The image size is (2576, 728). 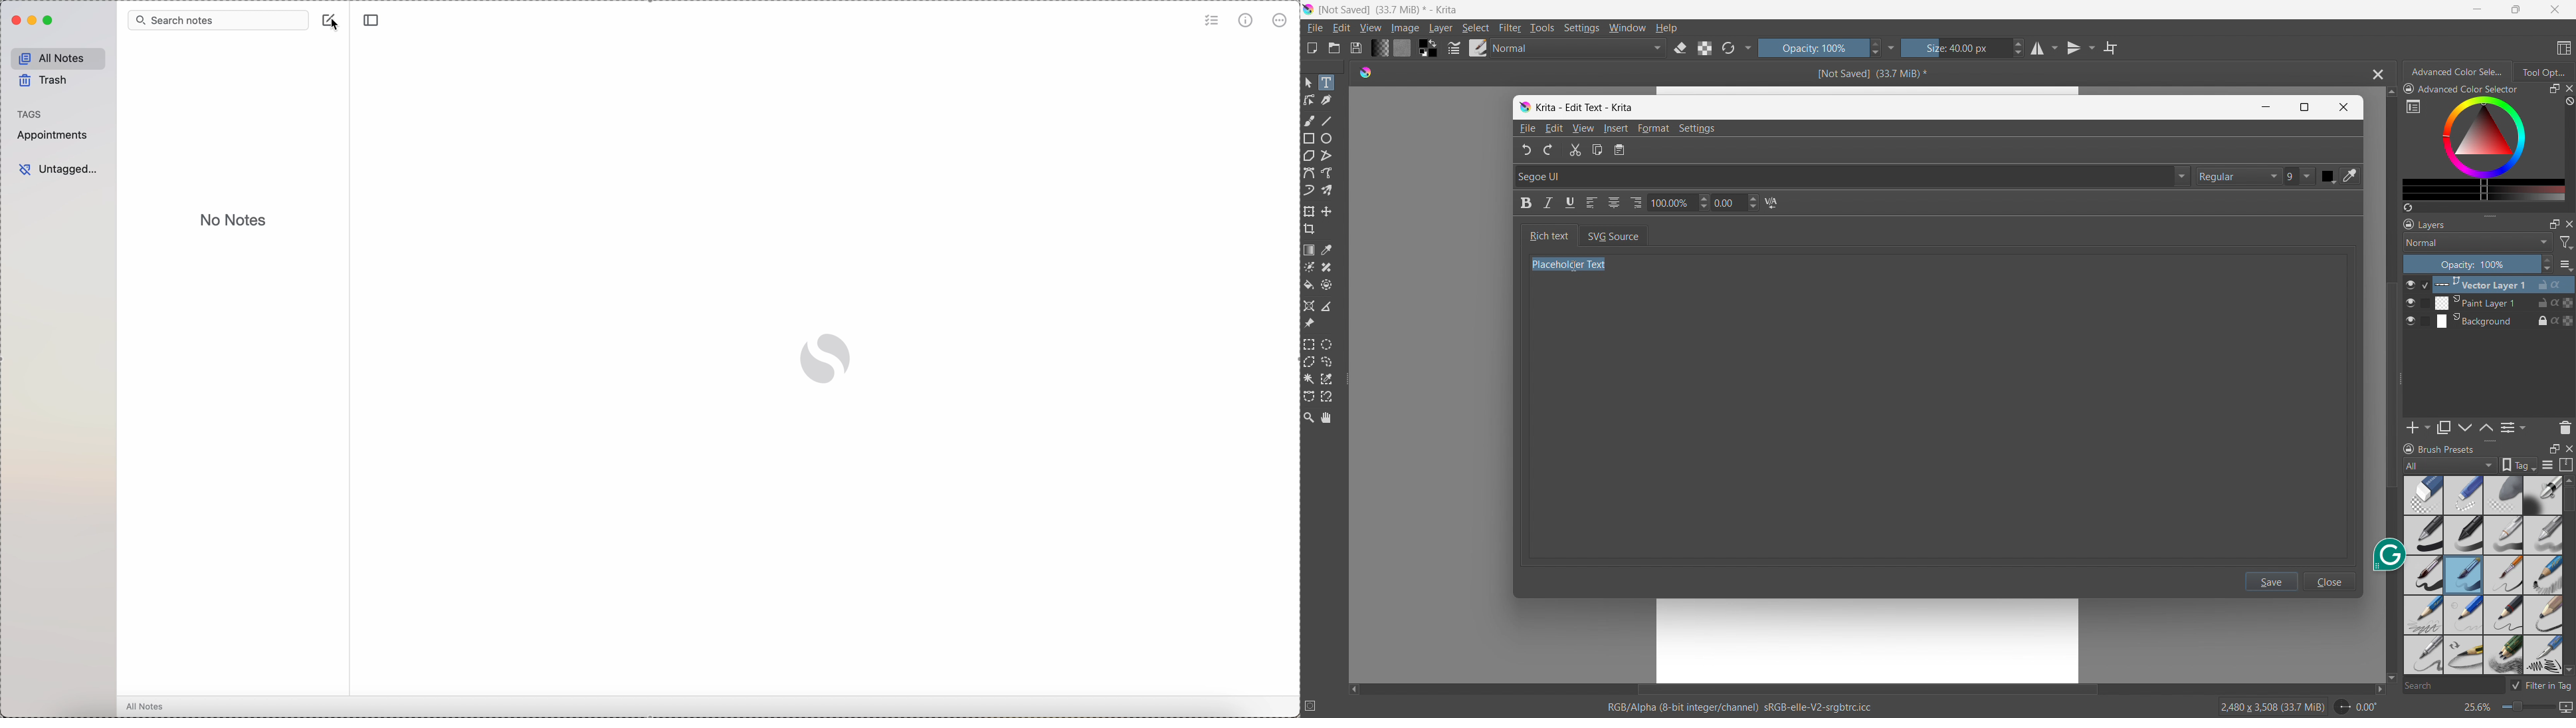 I want to click on freehand selection tool, so click(x=1327, y=362).